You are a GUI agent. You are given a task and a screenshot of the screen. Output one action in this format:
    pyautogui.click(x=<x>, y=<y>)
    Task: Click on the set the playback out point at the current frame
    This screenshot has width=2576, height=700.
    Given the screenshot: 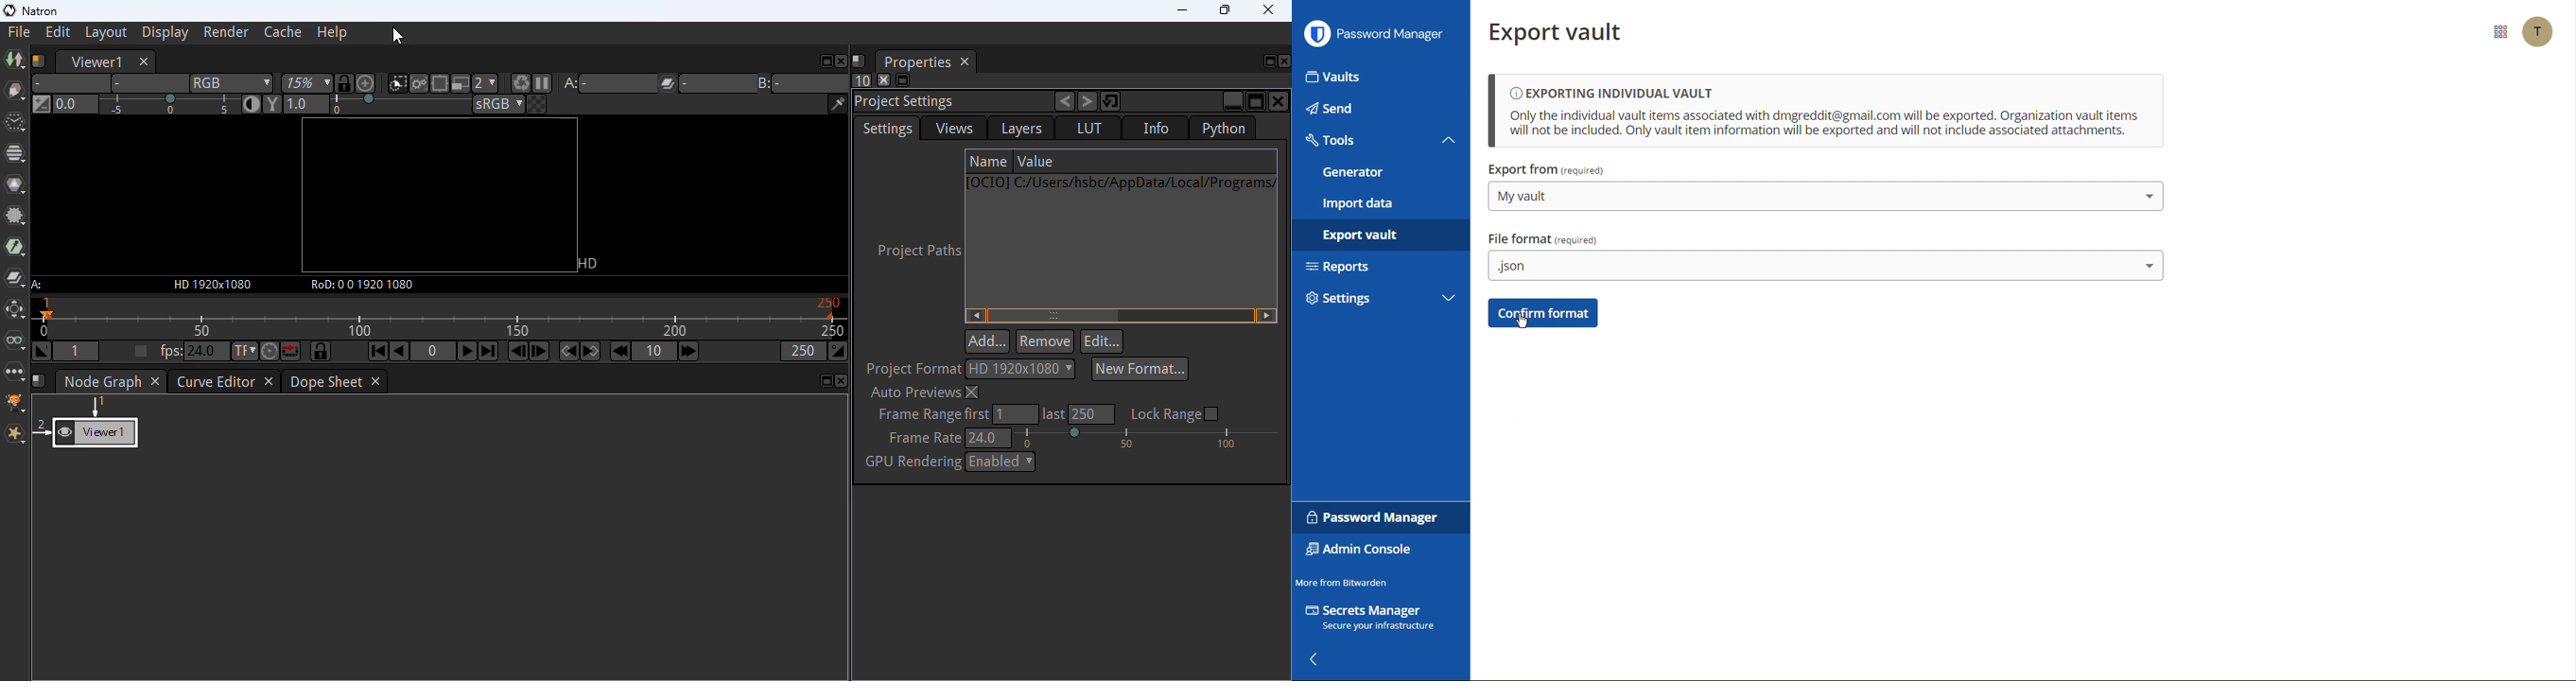 What is the action you would take?
    pyautogui.click(x=840, y=351)
    